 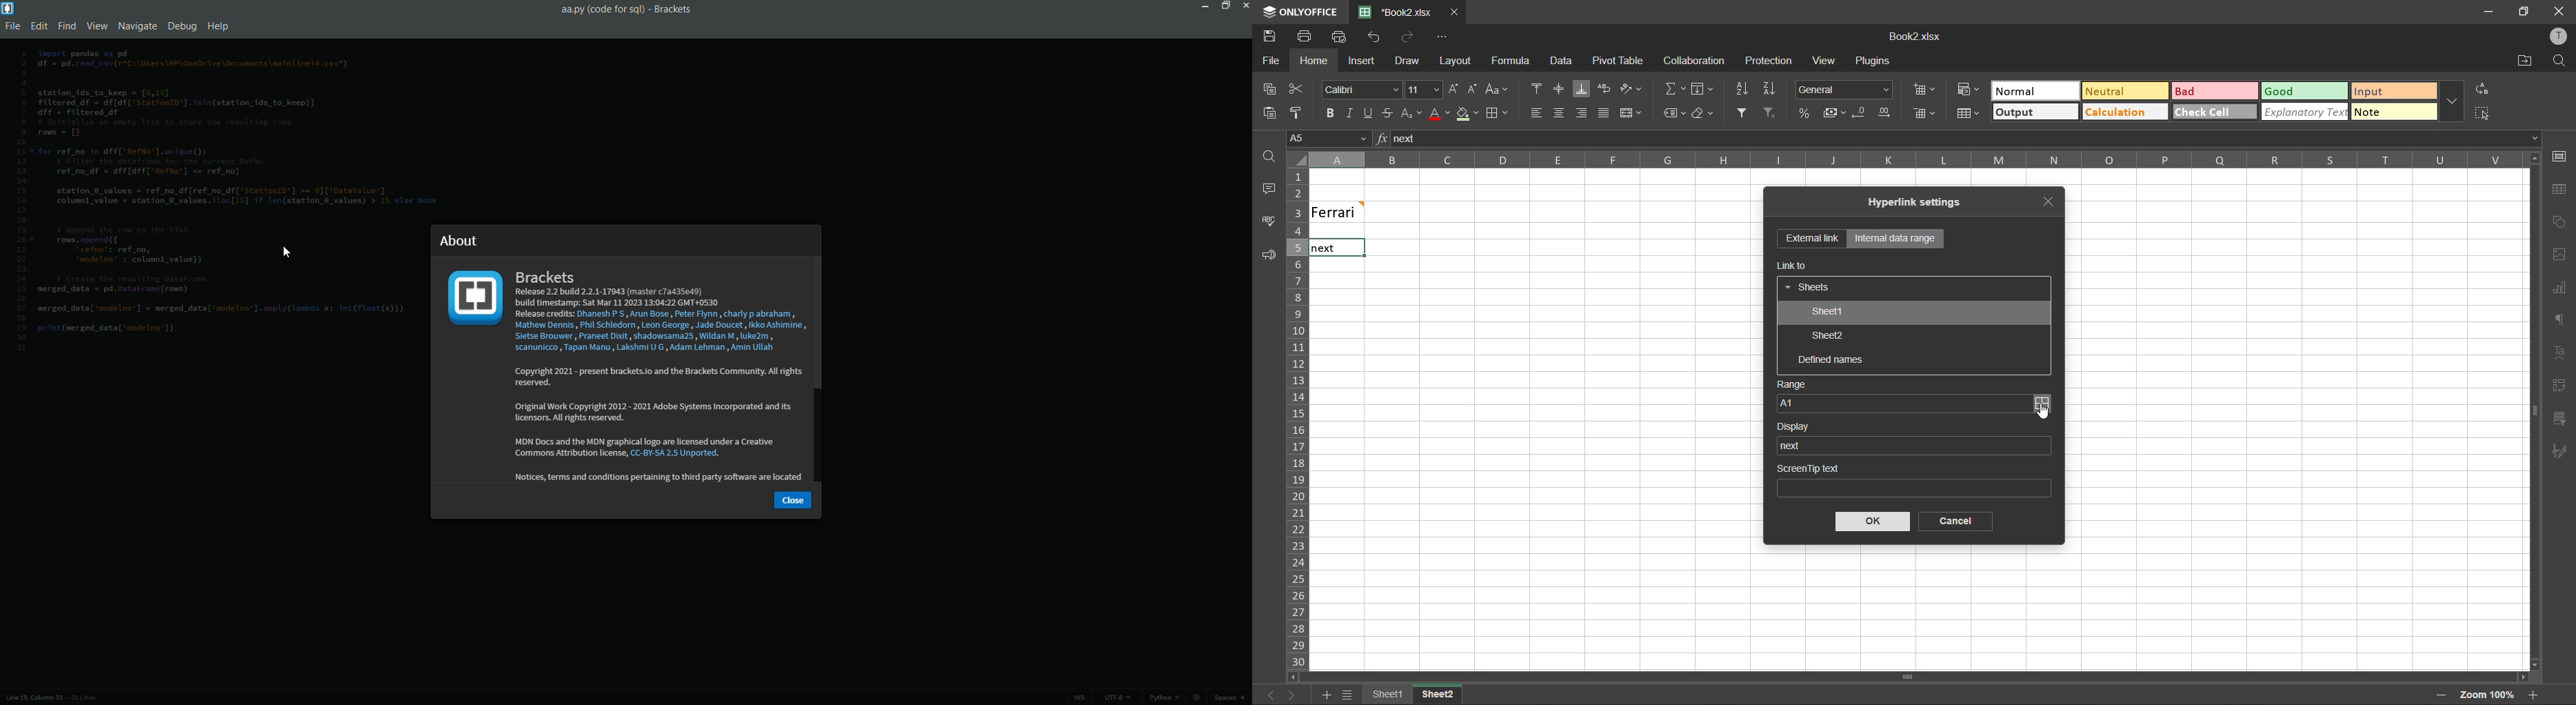 I want to click on data, so click(x=1566, y=62).